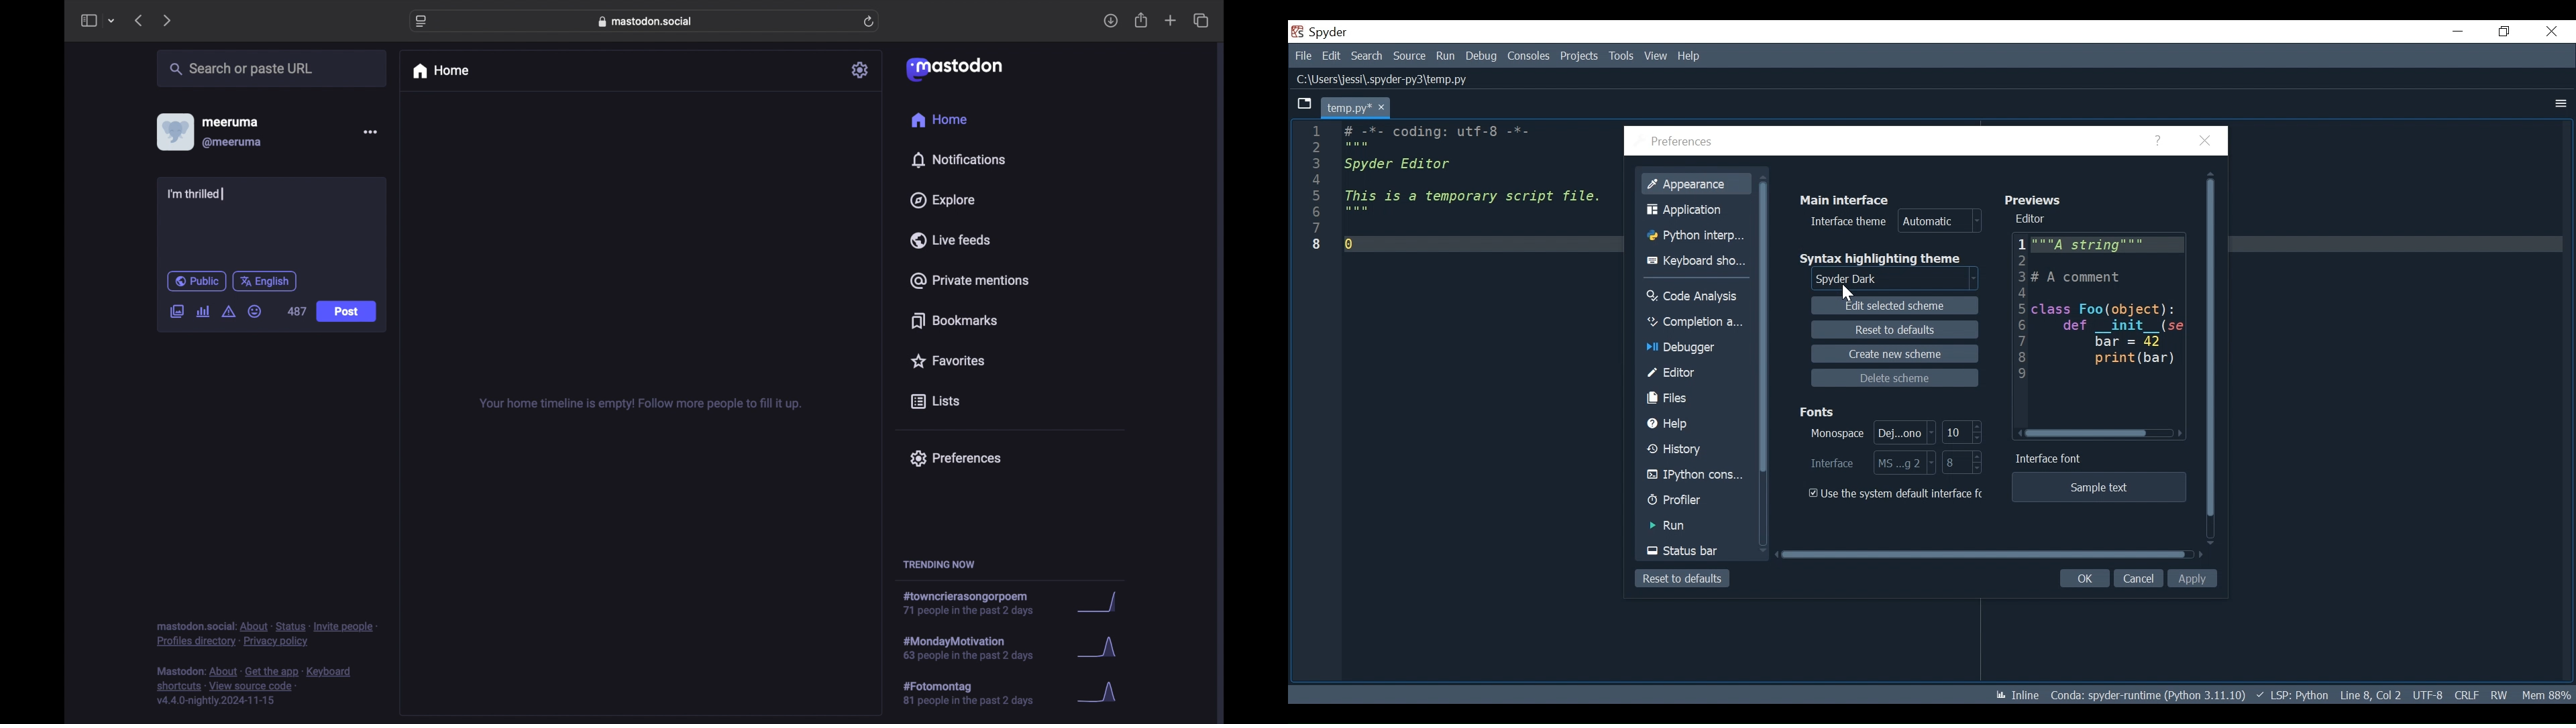 The image size is (2576, 728). I want to click on Delete Scheme, so click(1896, 379).